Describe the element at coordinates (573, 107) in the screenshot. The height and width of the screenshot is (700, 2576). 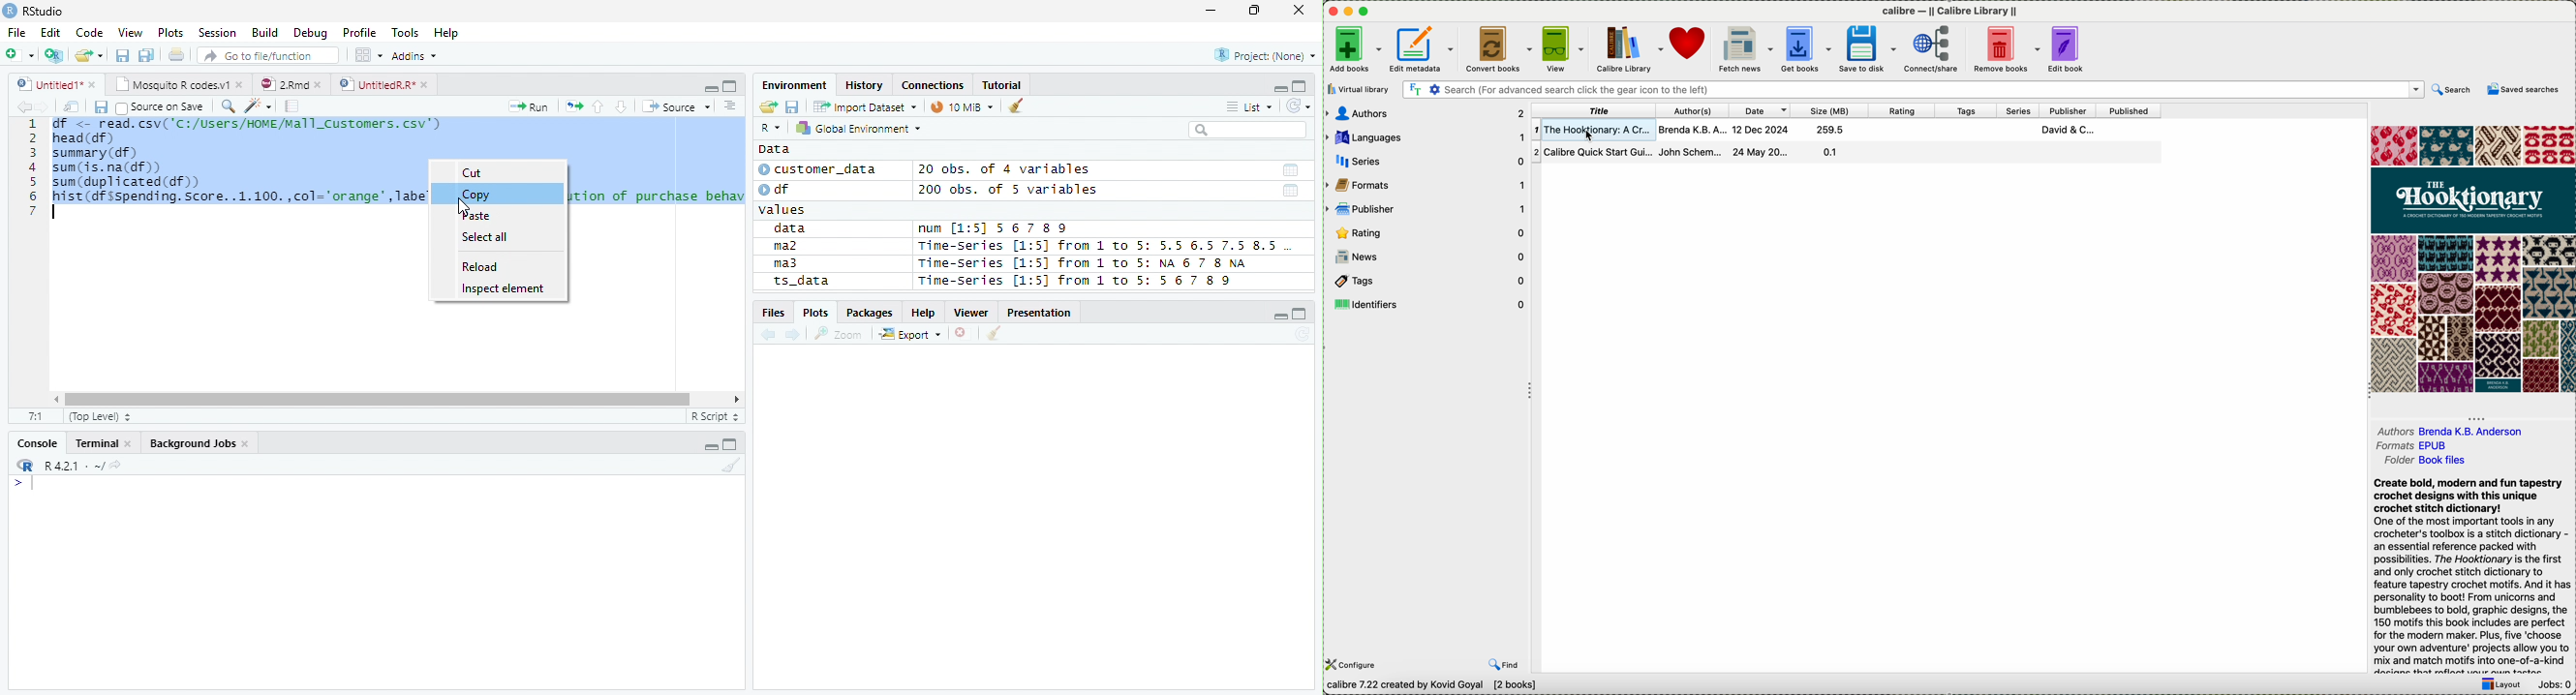
I see `Re-run` at that location.